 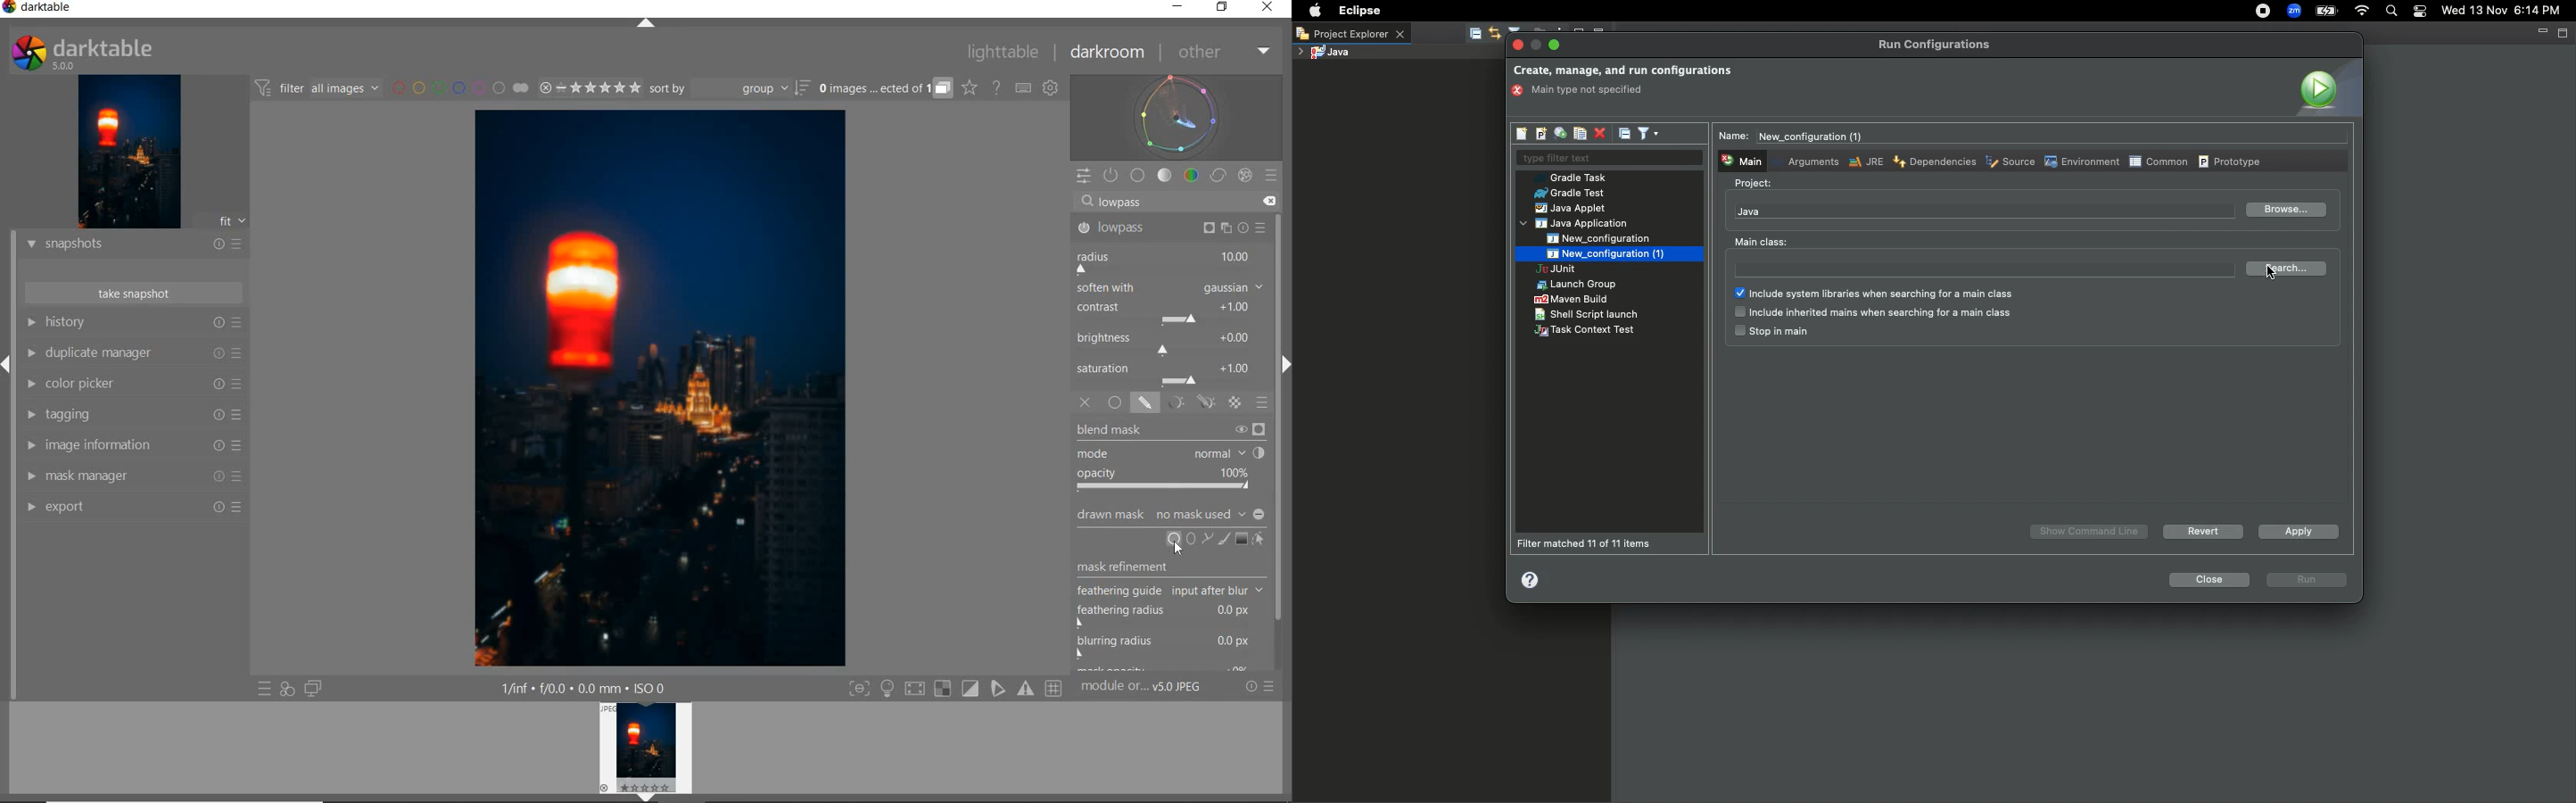 What do you see at coordinates (129, 151) in the screenshot?
I see `IMAGE PREVIEW` at bounding box center [129, 151].